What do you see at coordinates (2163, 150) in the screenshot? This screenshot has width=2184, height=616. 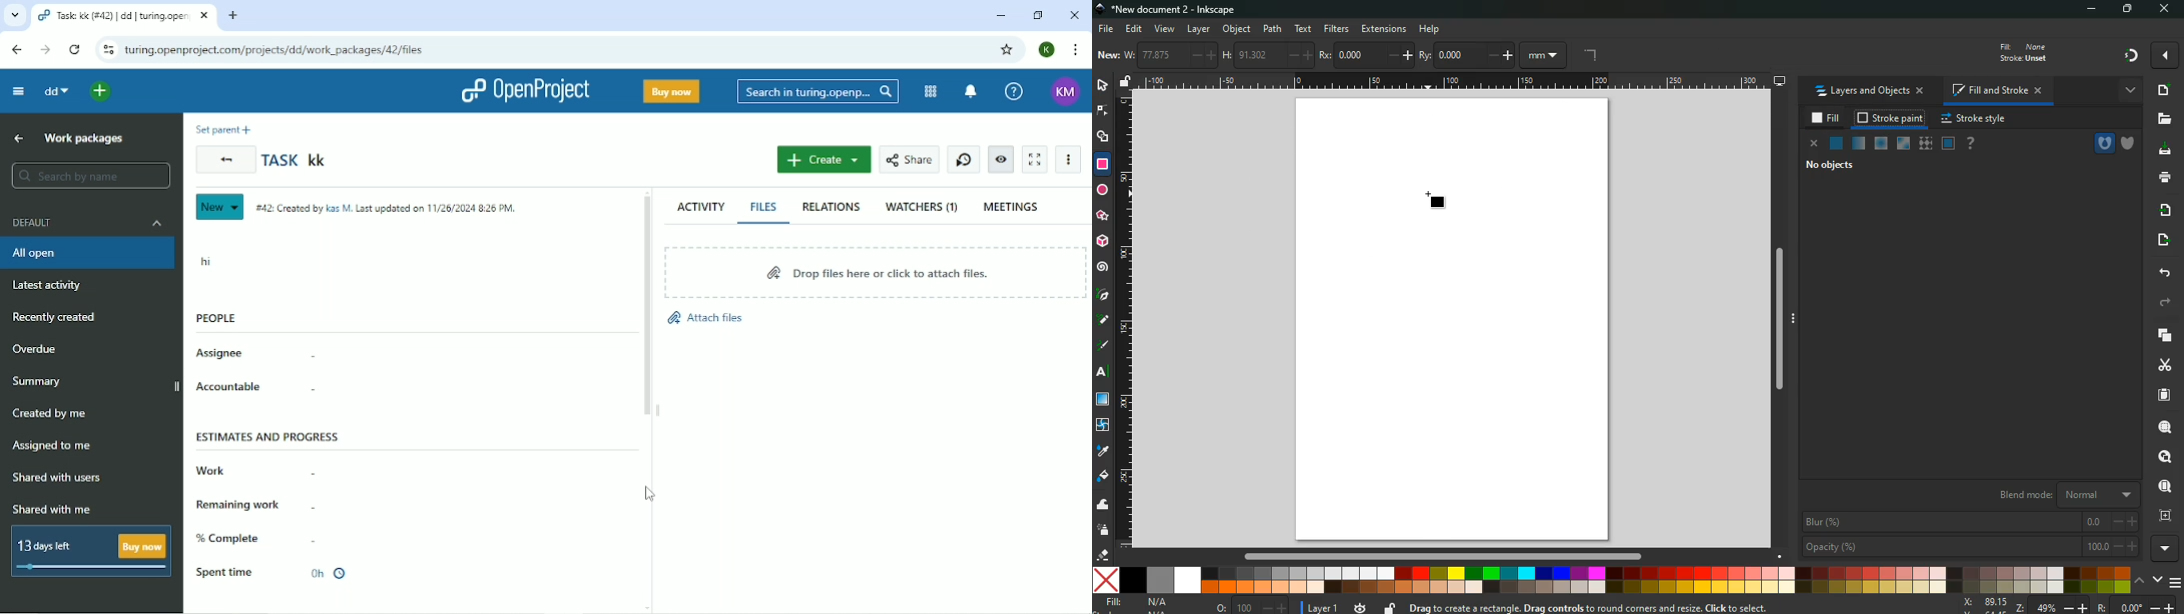 I see `download` at bounding box center [2163, 150].